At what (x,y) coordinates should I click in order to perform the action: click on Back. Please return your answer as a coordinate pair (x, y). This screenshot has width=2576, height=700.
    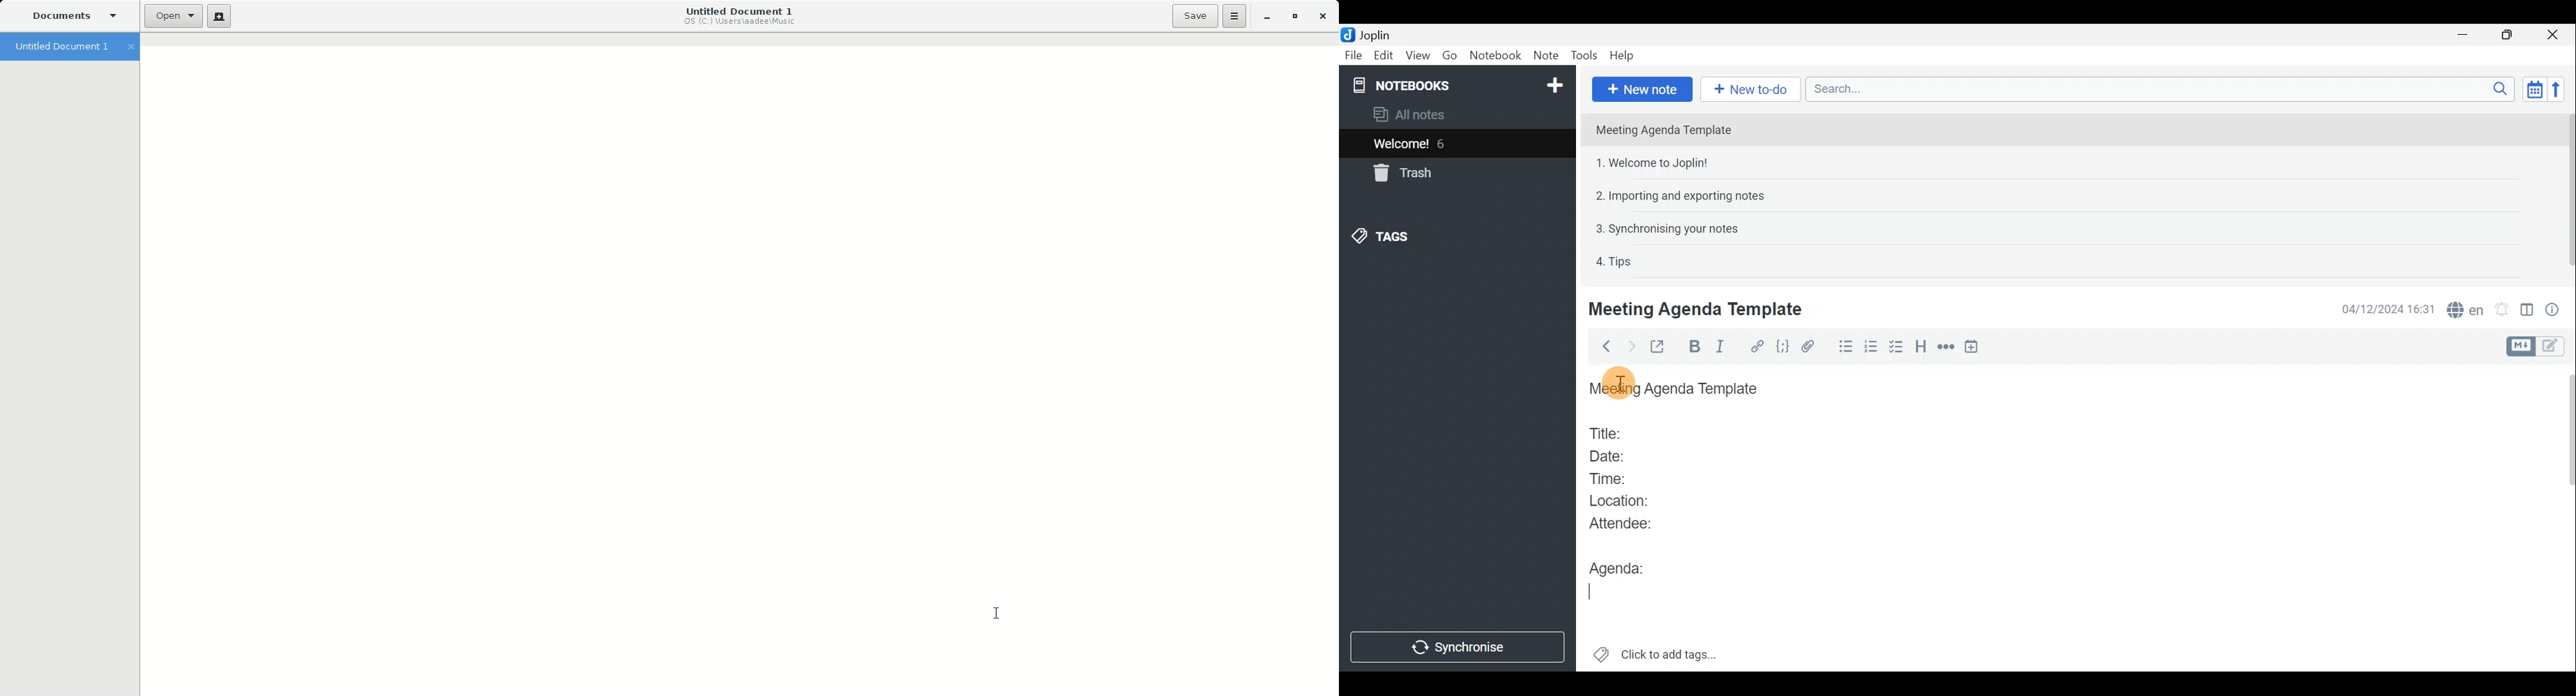
    Looking at the image, I should click on (1602, 349).